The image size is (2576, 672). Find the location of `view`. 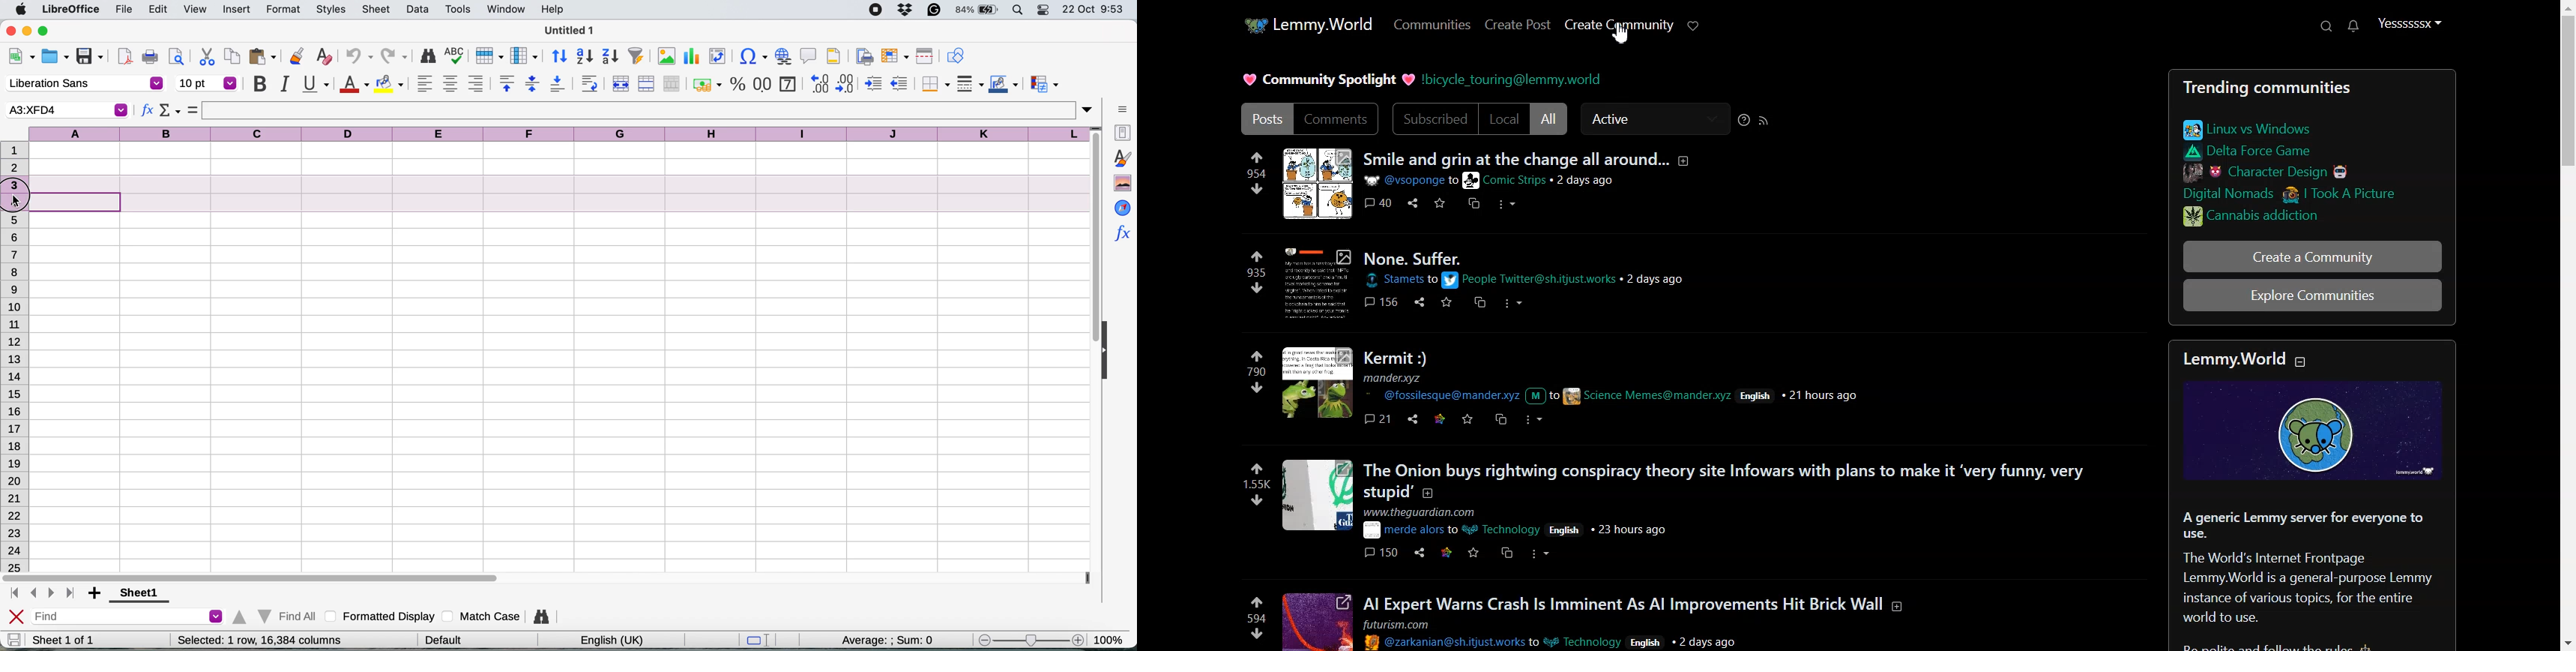

view is located at coordinates (194, 9).